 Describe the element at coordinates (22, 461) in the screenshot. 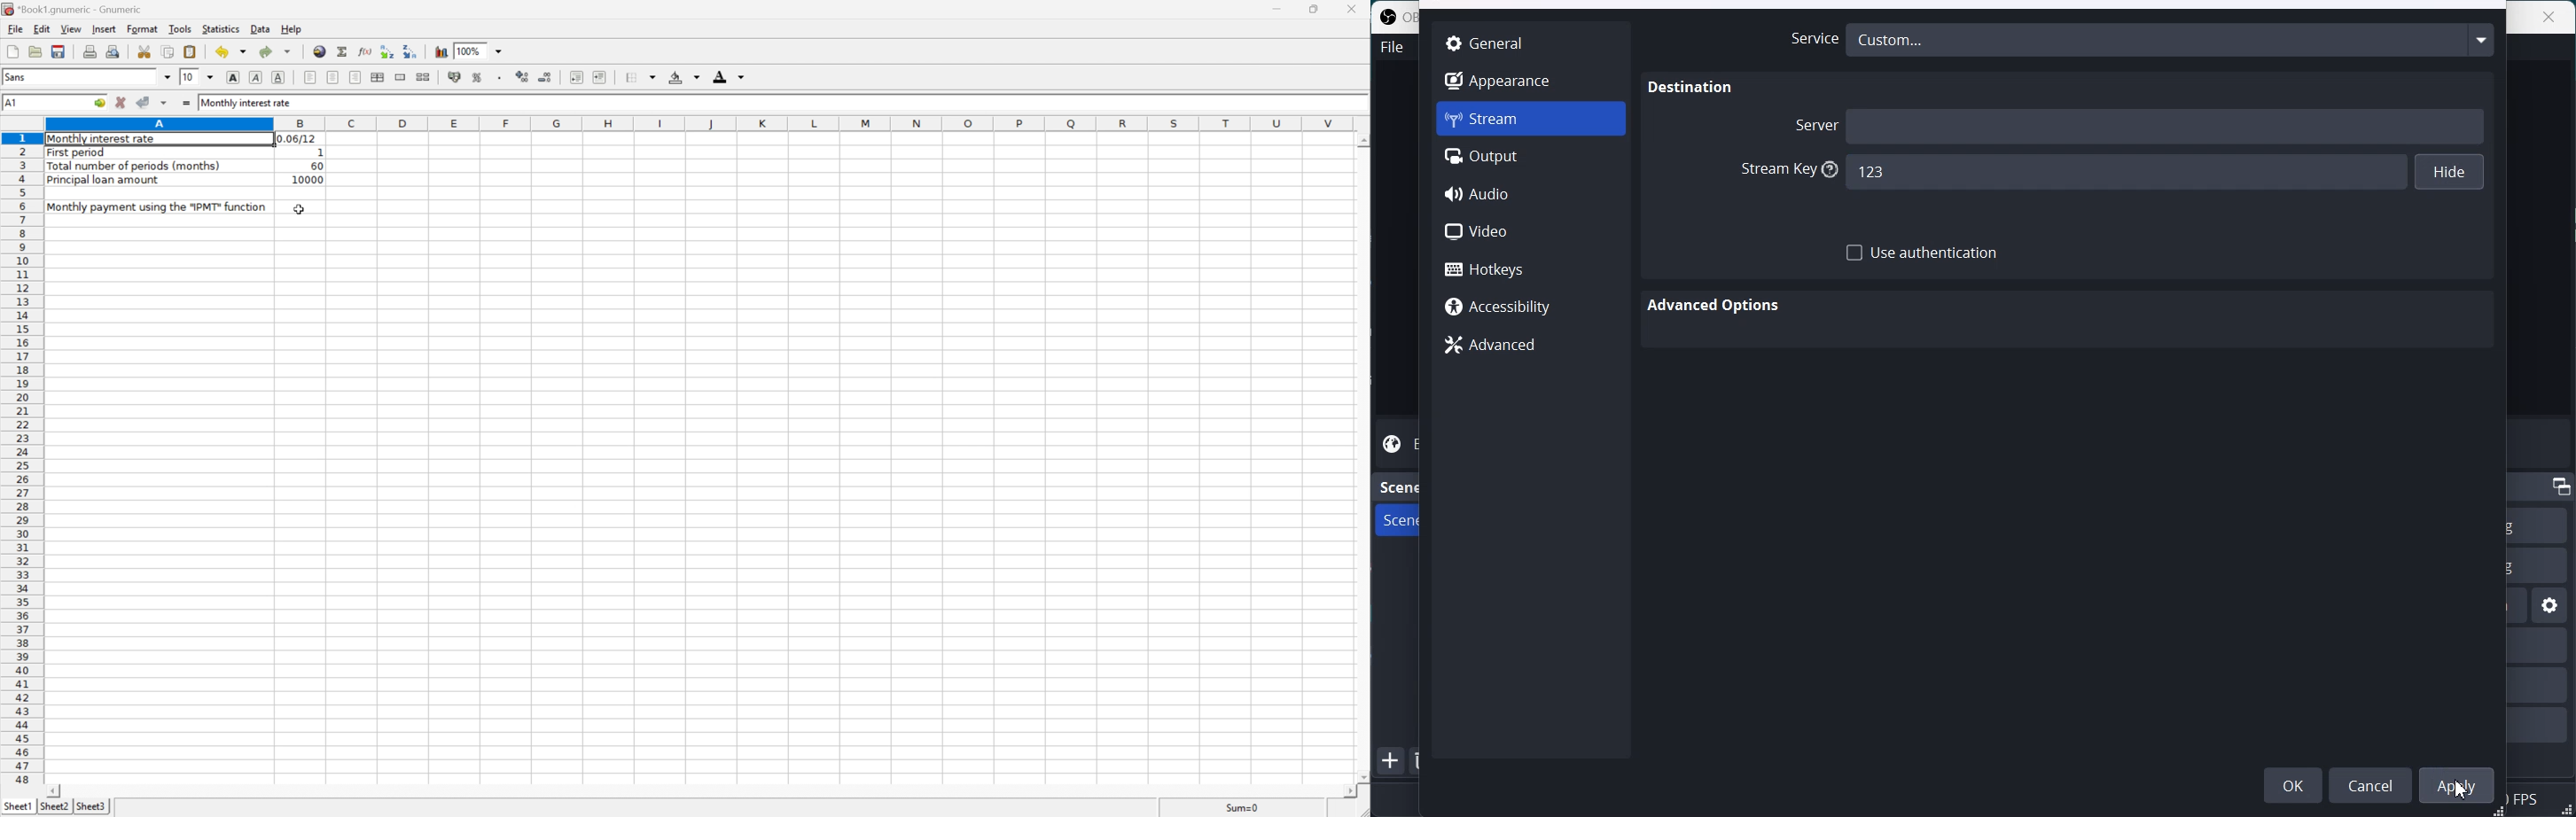

I see `Row Numbers` at that location.